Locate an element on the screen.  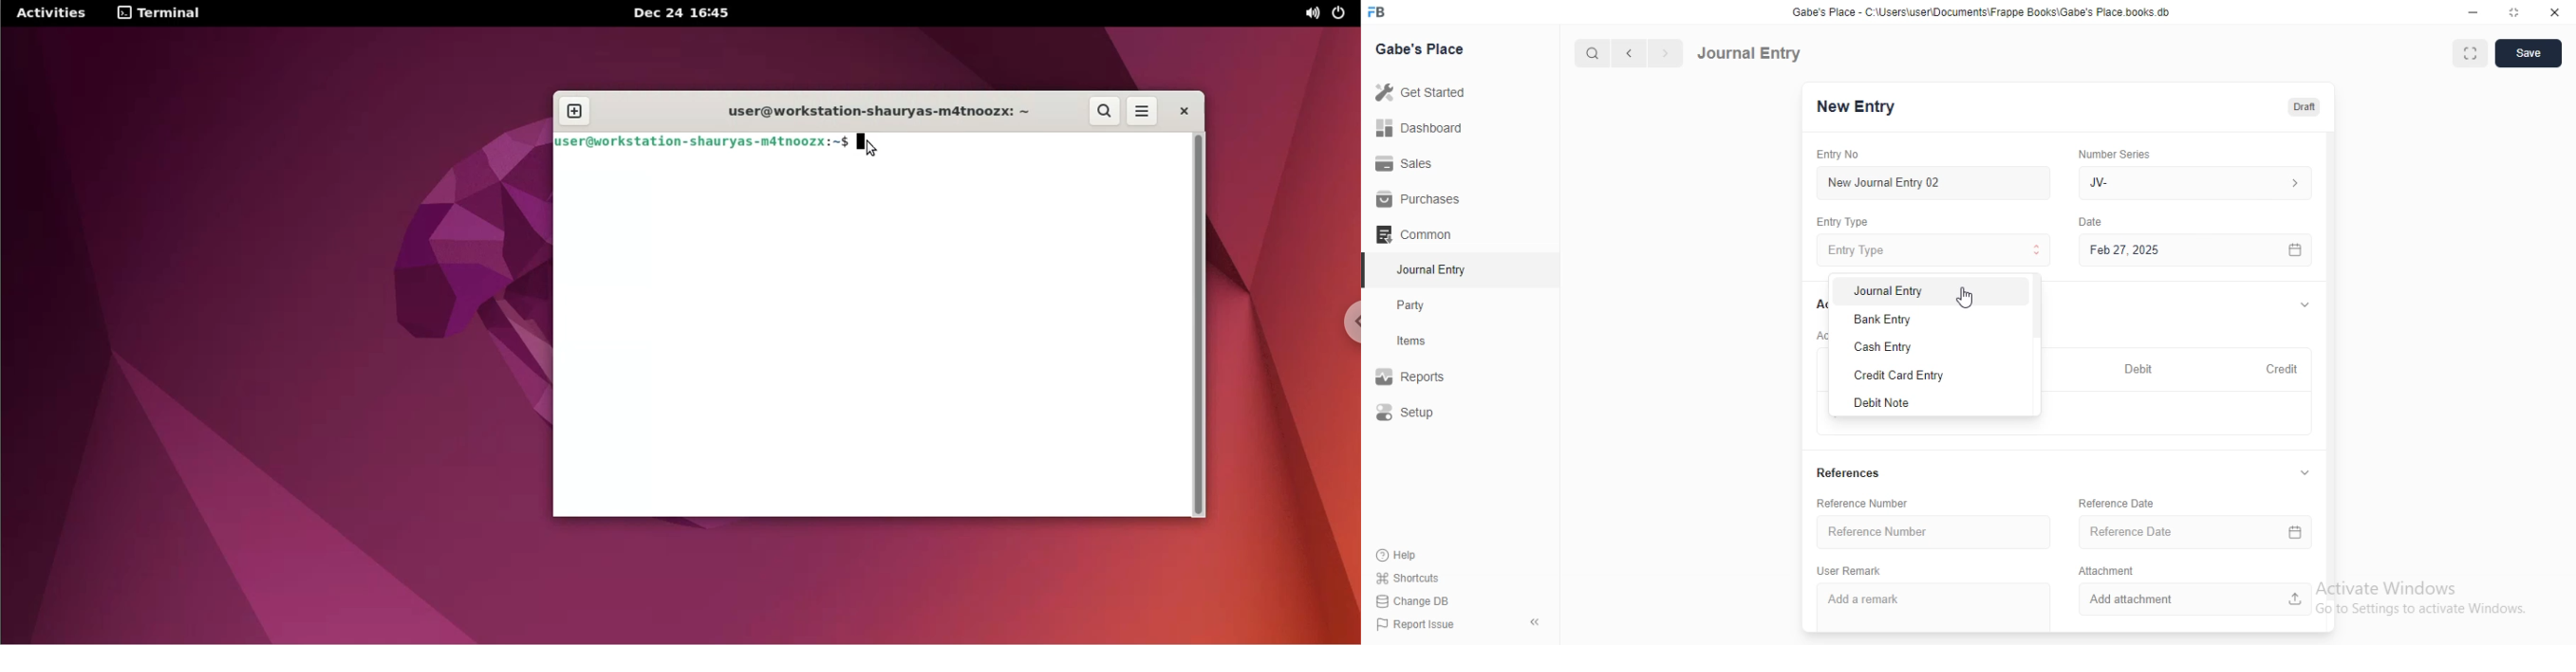
cursor is located at coordinates (1968, 299).